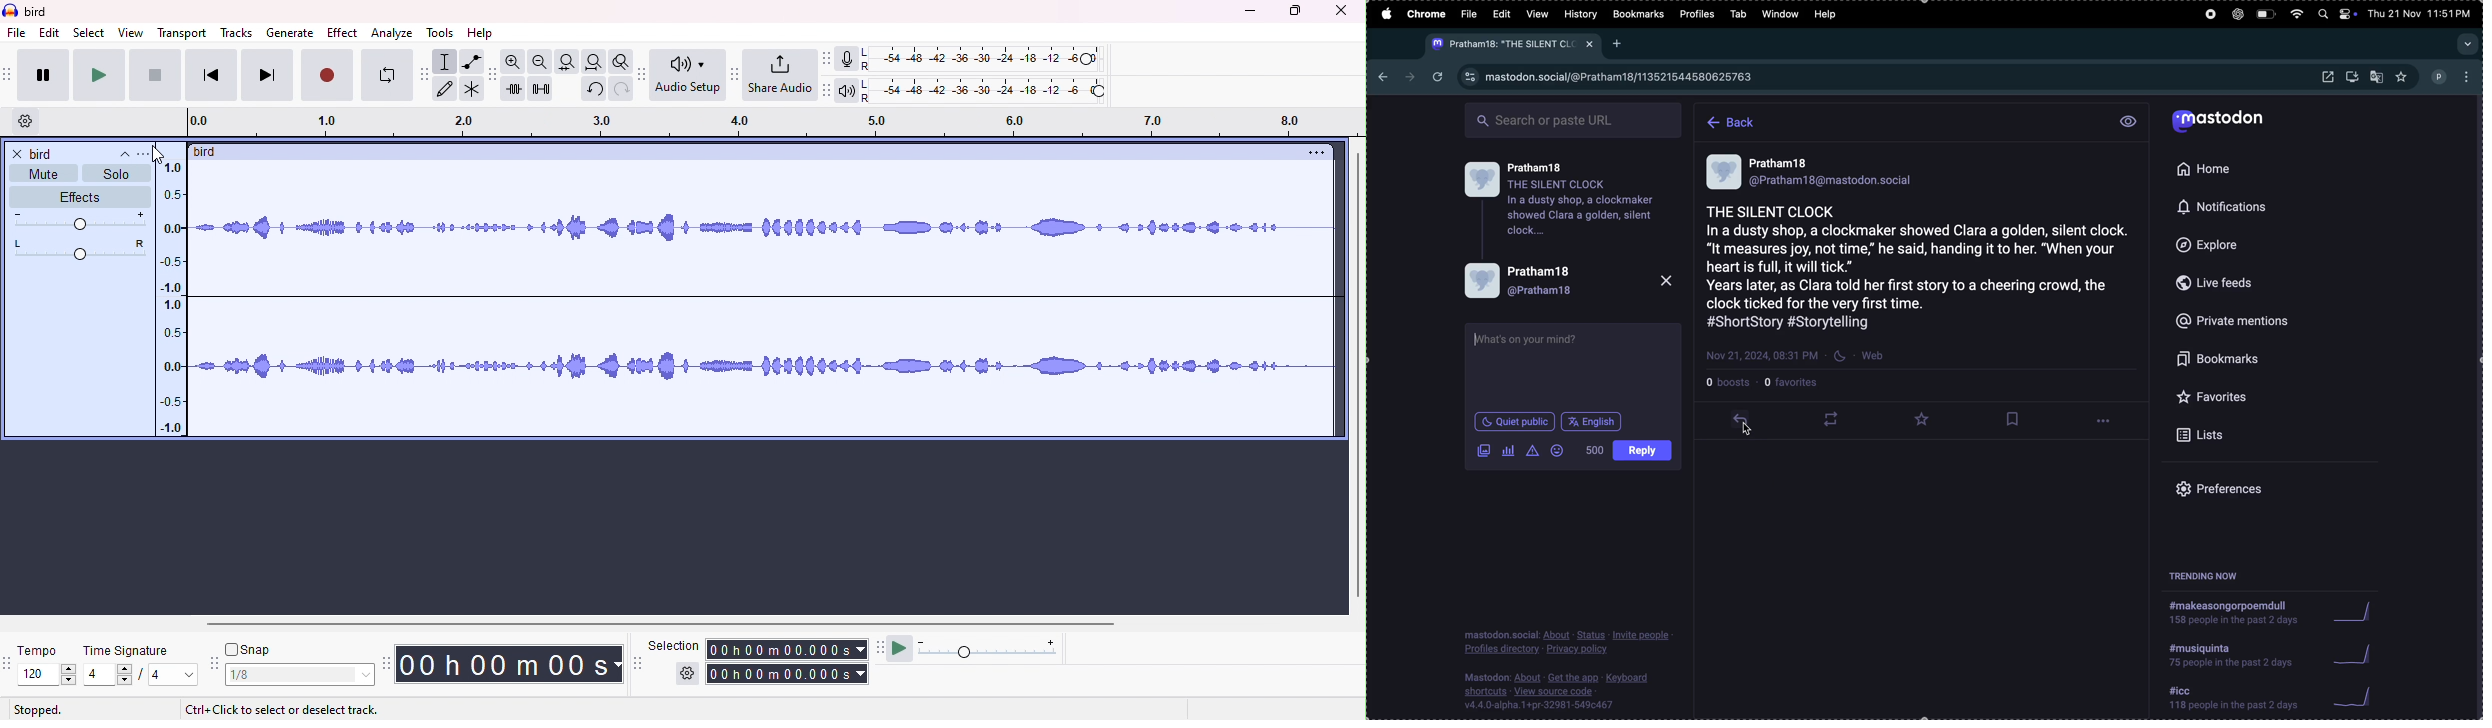 This screenshot has height=728, width=2492. Describe the element at coordinates (1638, 16) in the screenshot. I see `bookmarks` at that location.